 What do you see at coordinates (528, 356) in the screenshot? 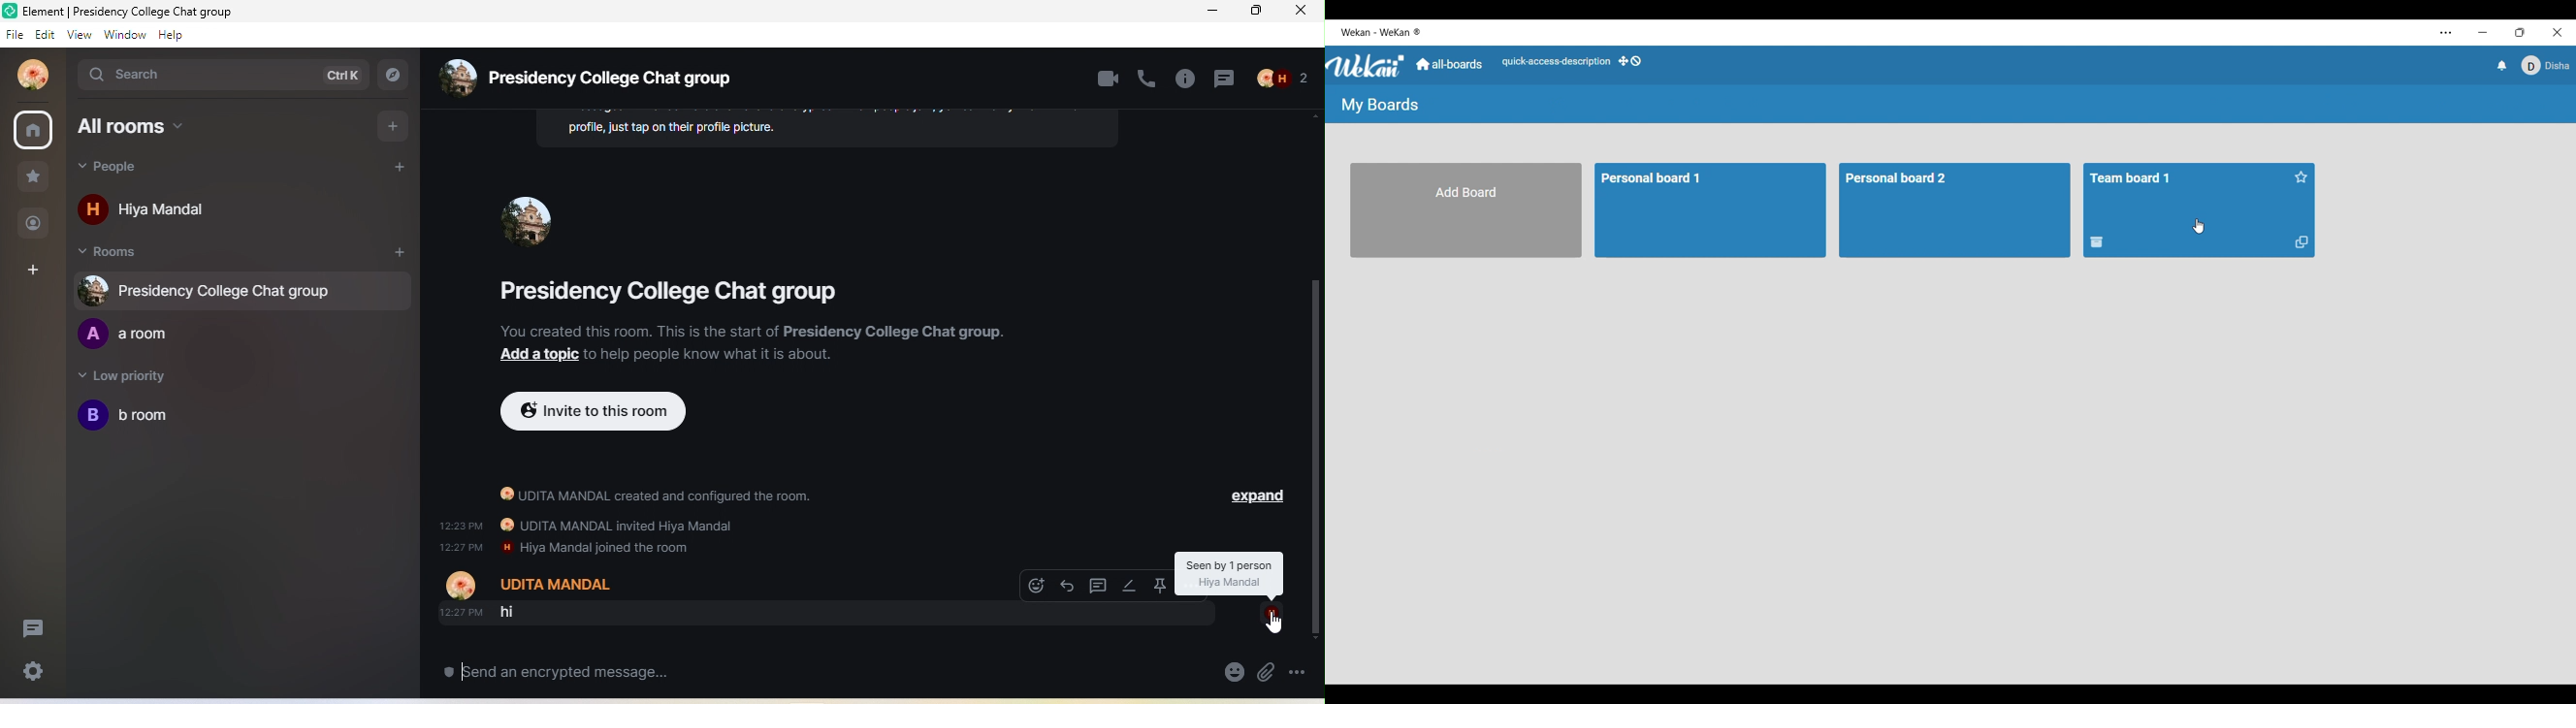
I see `Add a topic` at bounding box center [528, 356].